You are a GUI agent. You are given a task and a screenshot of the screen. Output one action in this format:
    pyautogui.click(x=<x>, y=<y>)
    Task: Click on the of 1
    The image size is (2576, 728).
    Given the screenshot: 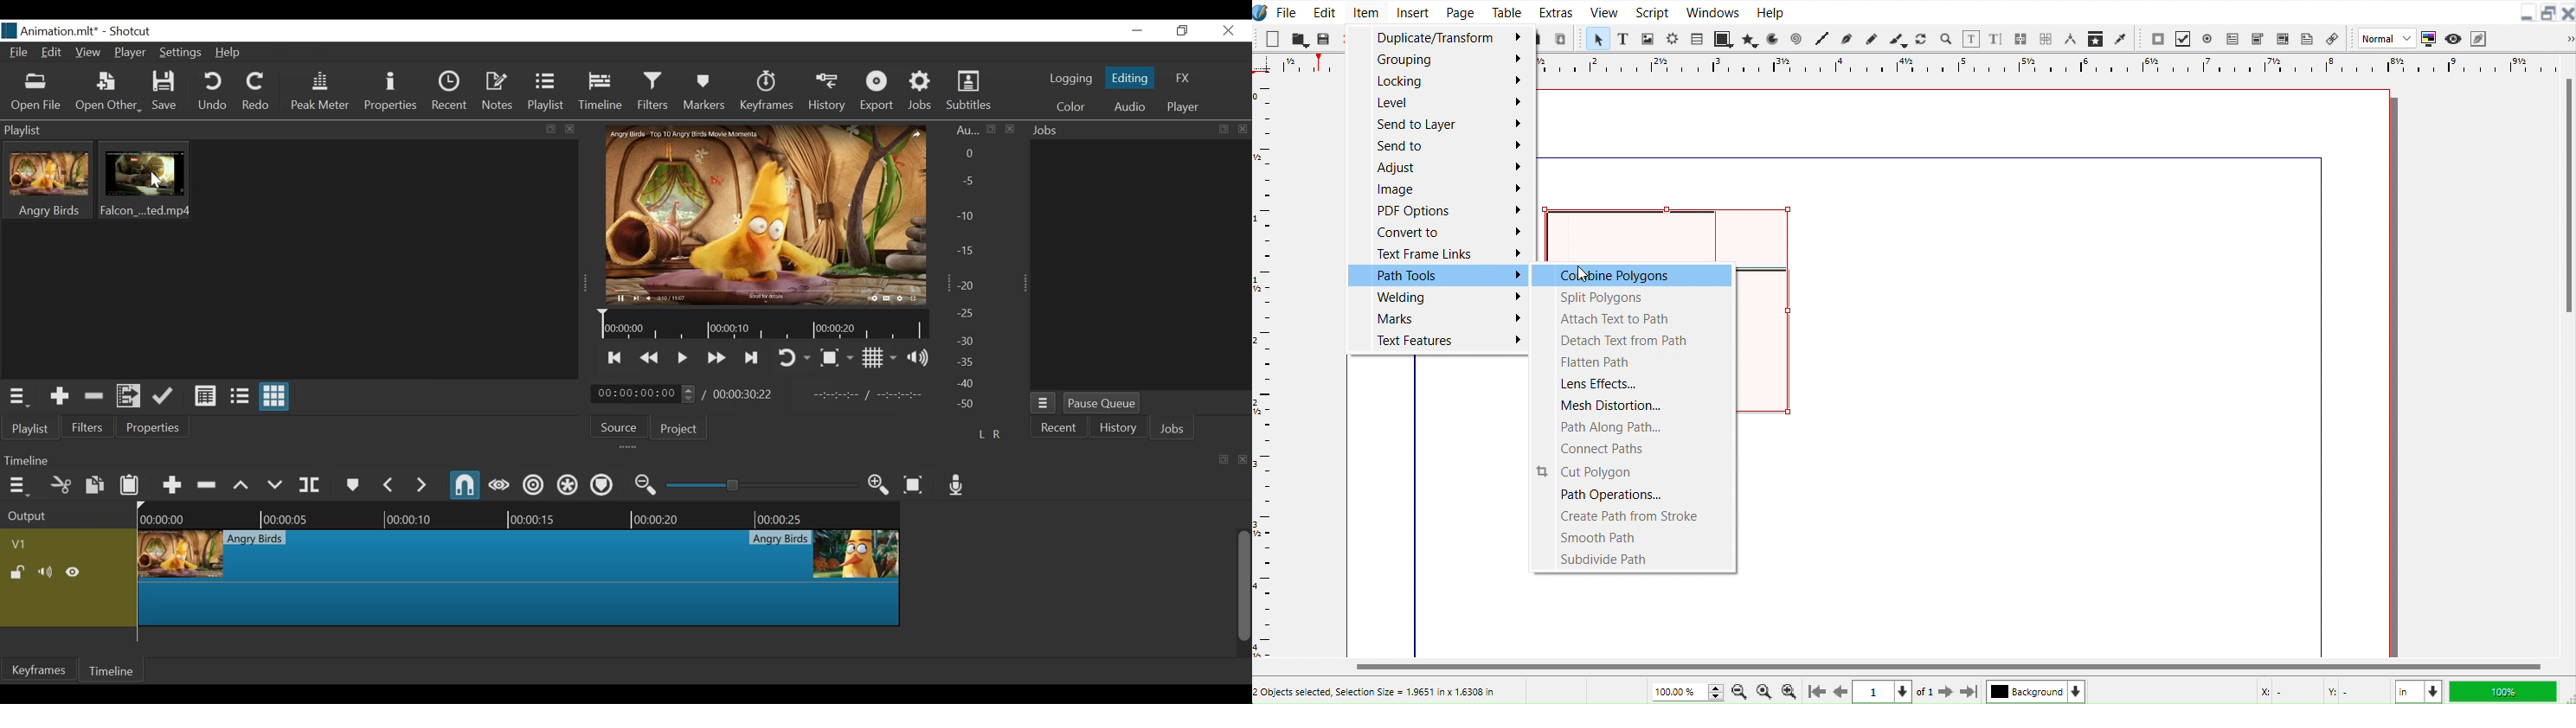 What is the action you would take?
    pyautogui.click(x=1924, y=693)
    